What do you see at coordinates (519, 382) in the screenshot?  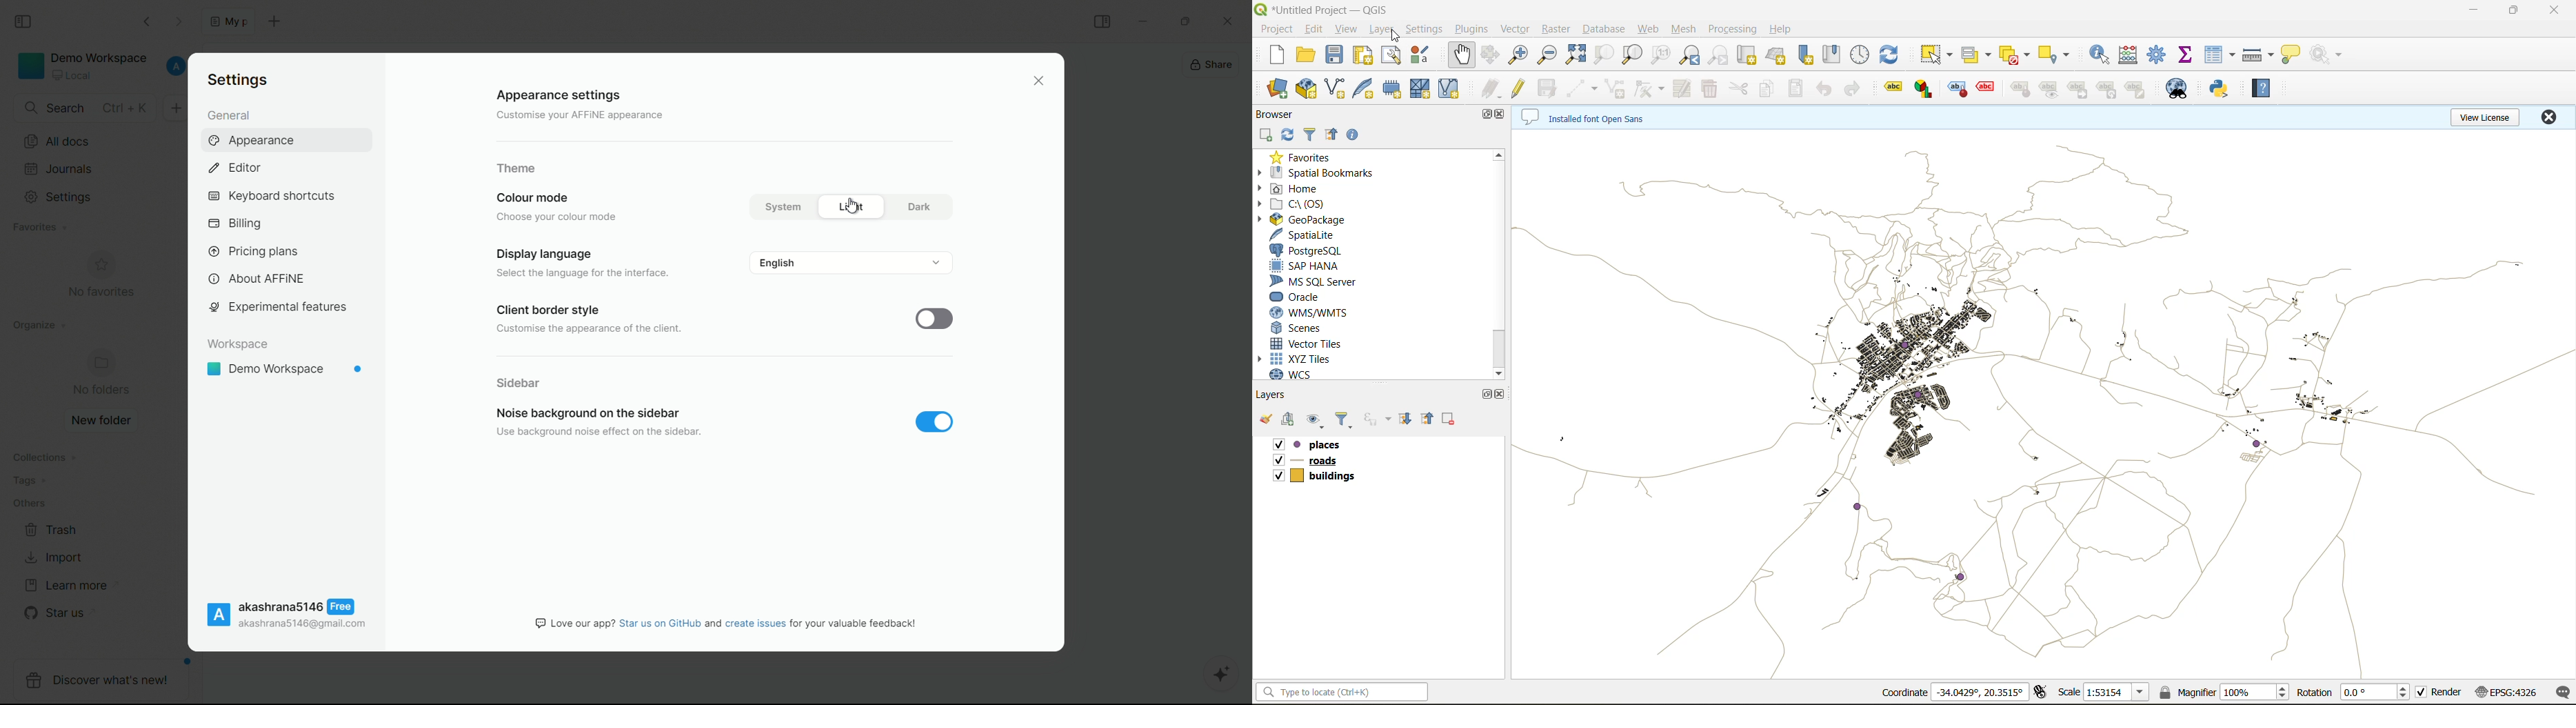 I see `Sidebar` at bounding box center [519, 382].